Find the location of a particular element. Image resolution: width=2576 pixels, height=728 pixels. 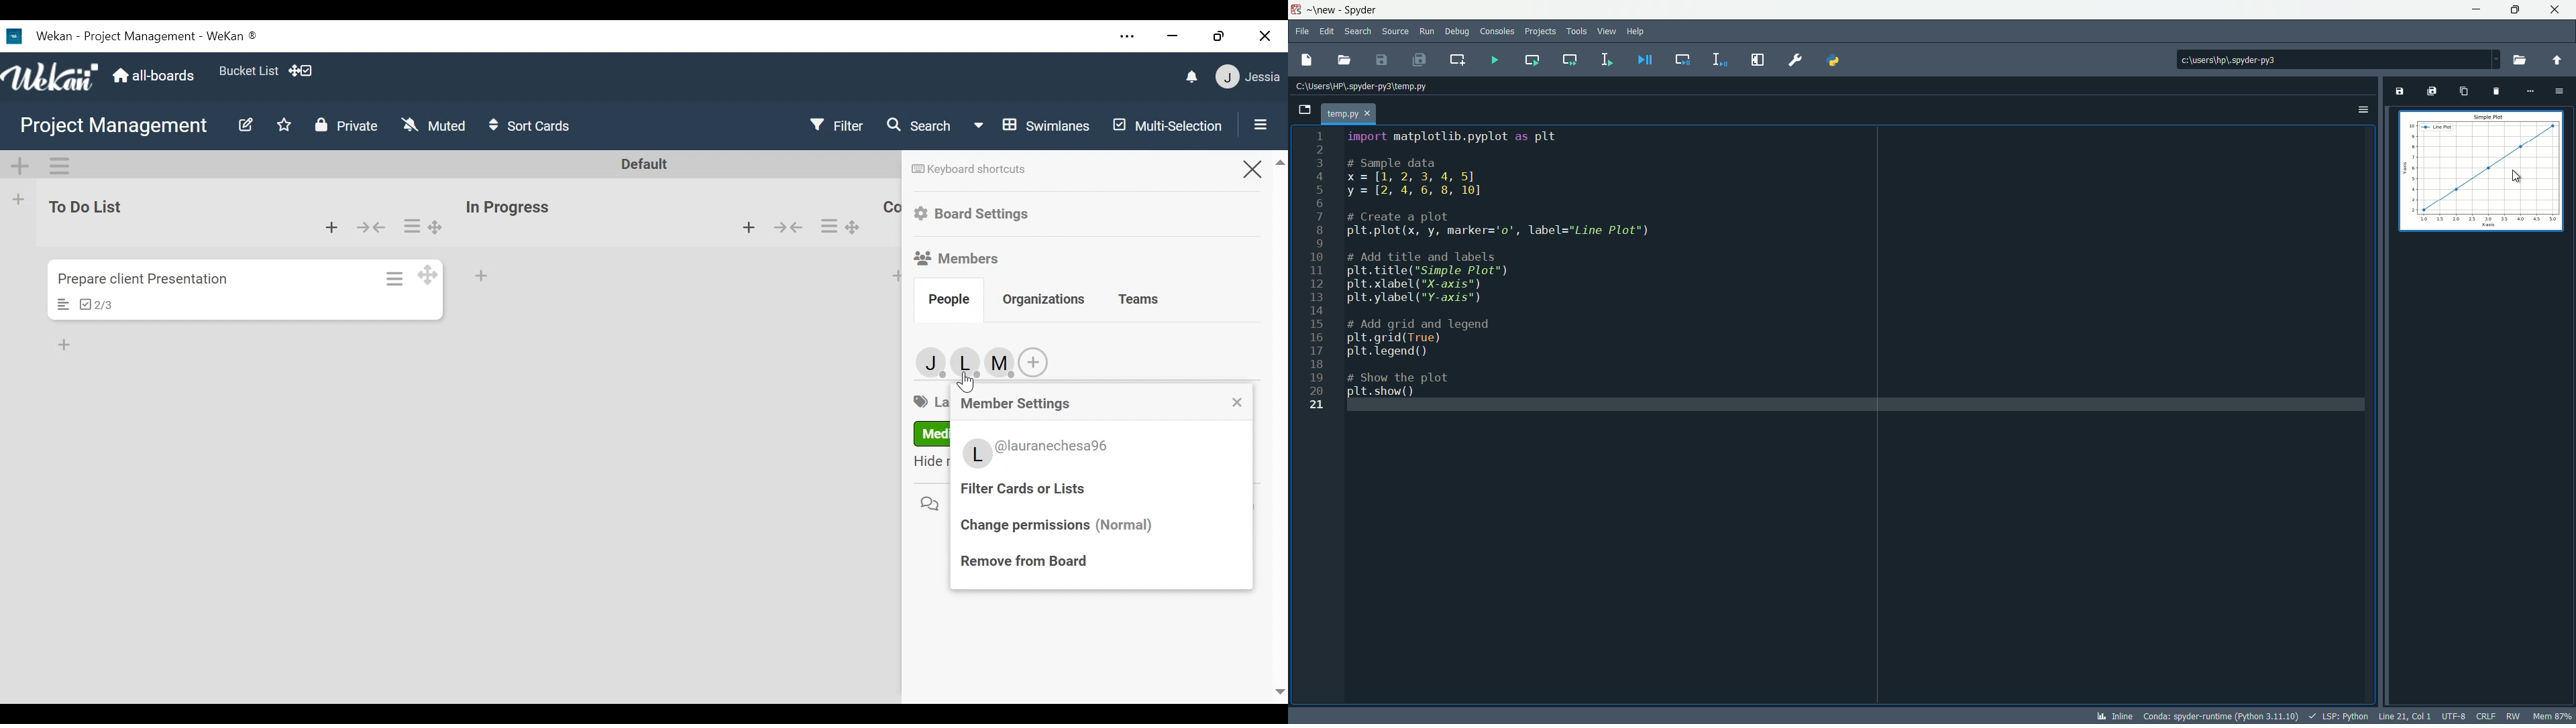

debug menu is located at coordinates (1457, 31).